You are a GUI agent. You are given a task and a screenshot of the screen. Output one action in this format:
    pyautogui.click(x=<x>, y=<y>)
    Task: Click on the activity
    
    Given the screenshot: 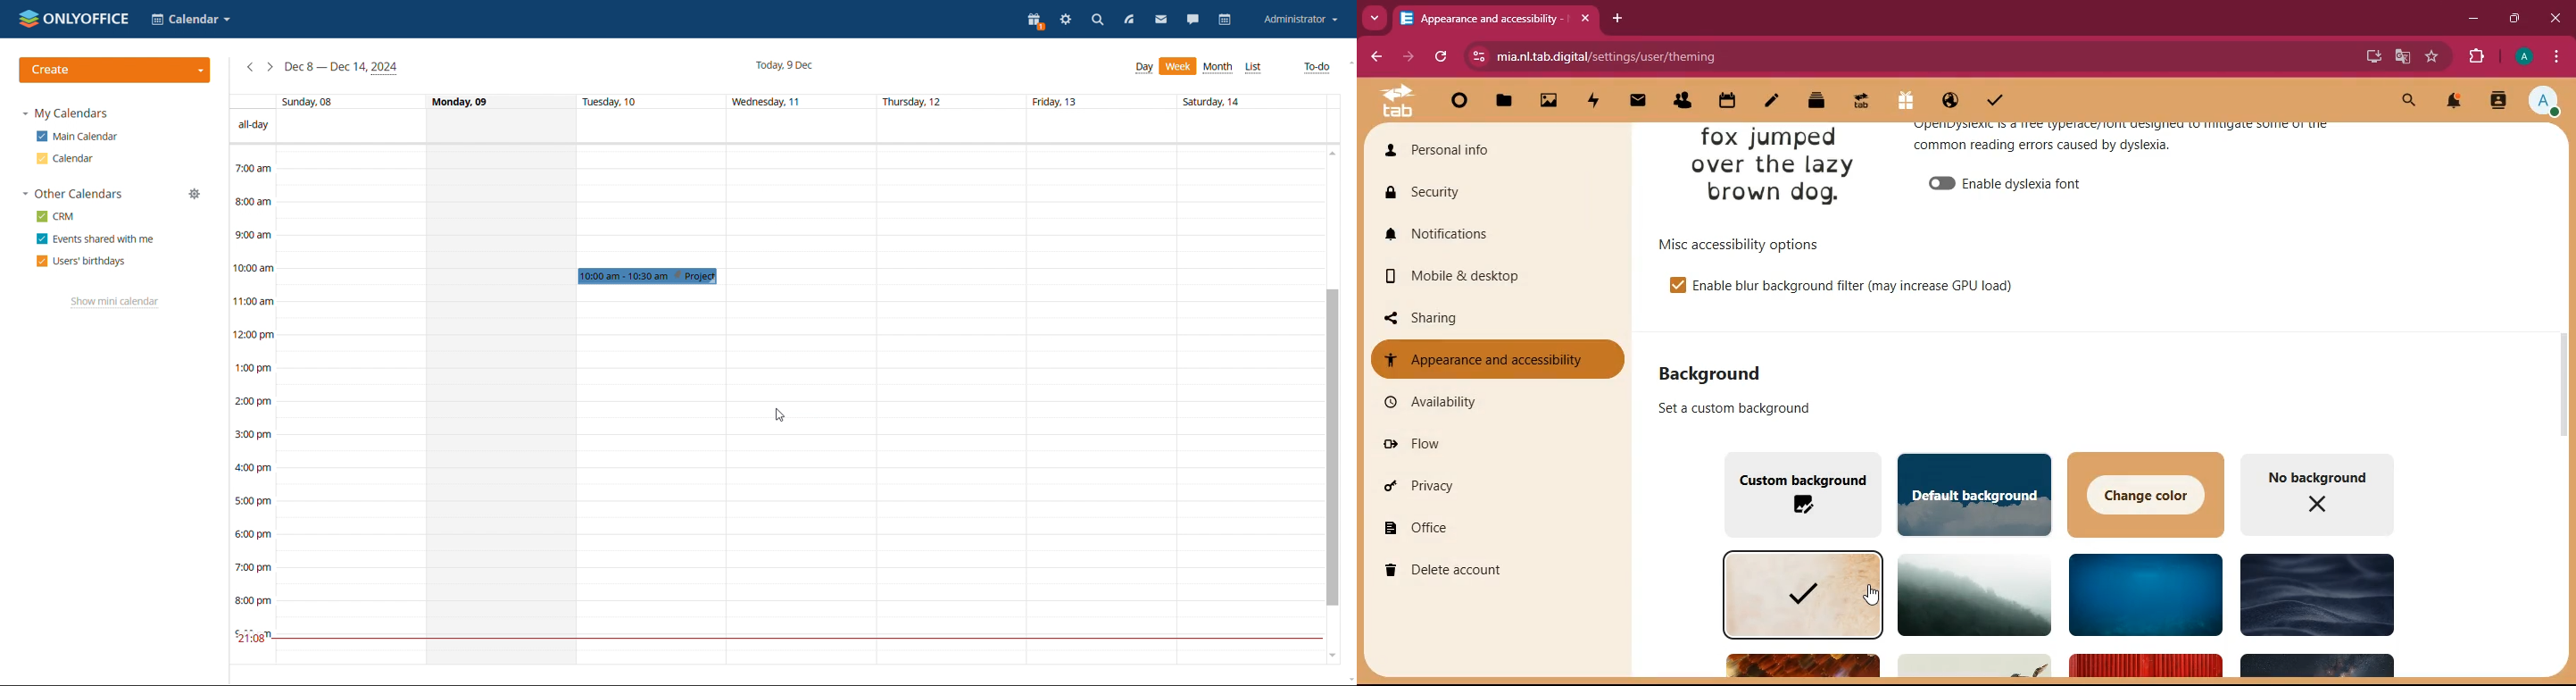 What is the action you would take?
    pyautogui.click(x=2499, y=103)
    